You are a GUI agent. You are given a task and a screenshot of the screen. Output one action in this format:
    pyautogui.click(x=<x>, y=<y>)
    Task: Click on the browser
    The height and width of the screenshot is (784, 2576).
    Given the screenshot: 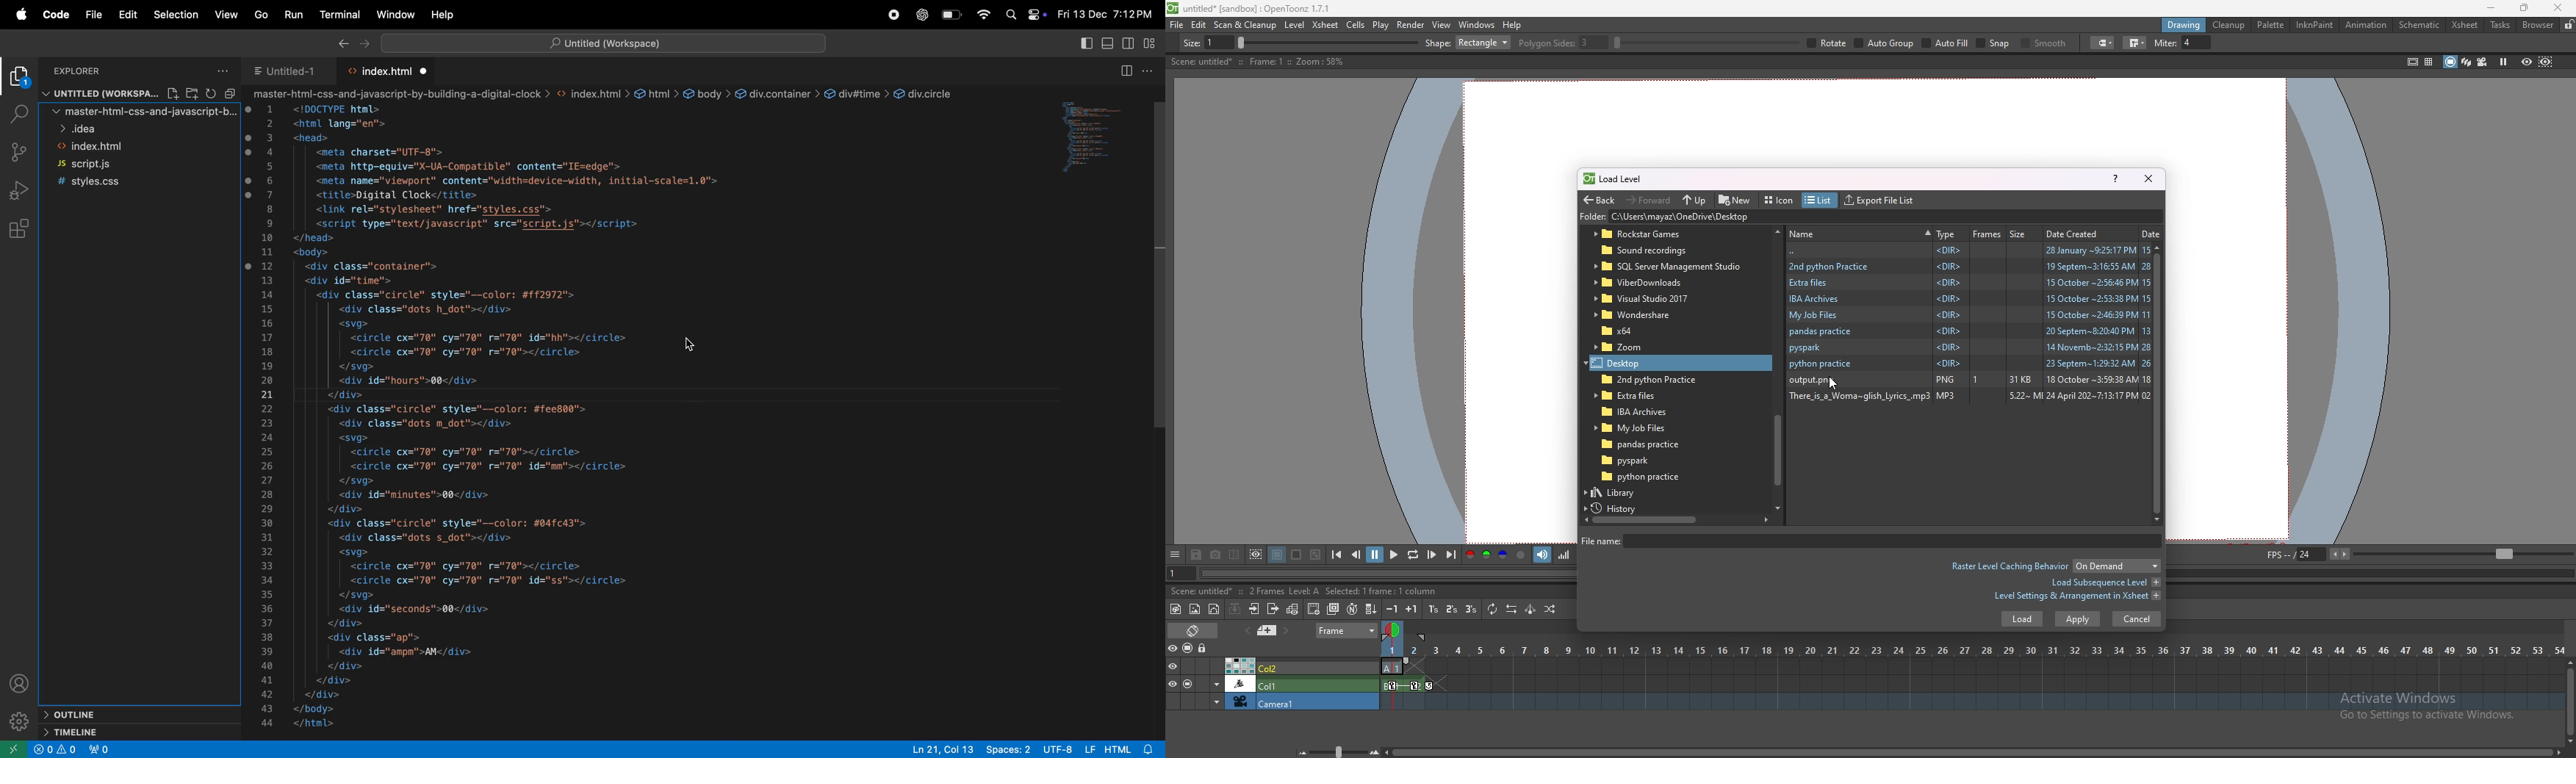 What is the action you would take?
    pyautogui.click(x=2539, y=25)
    